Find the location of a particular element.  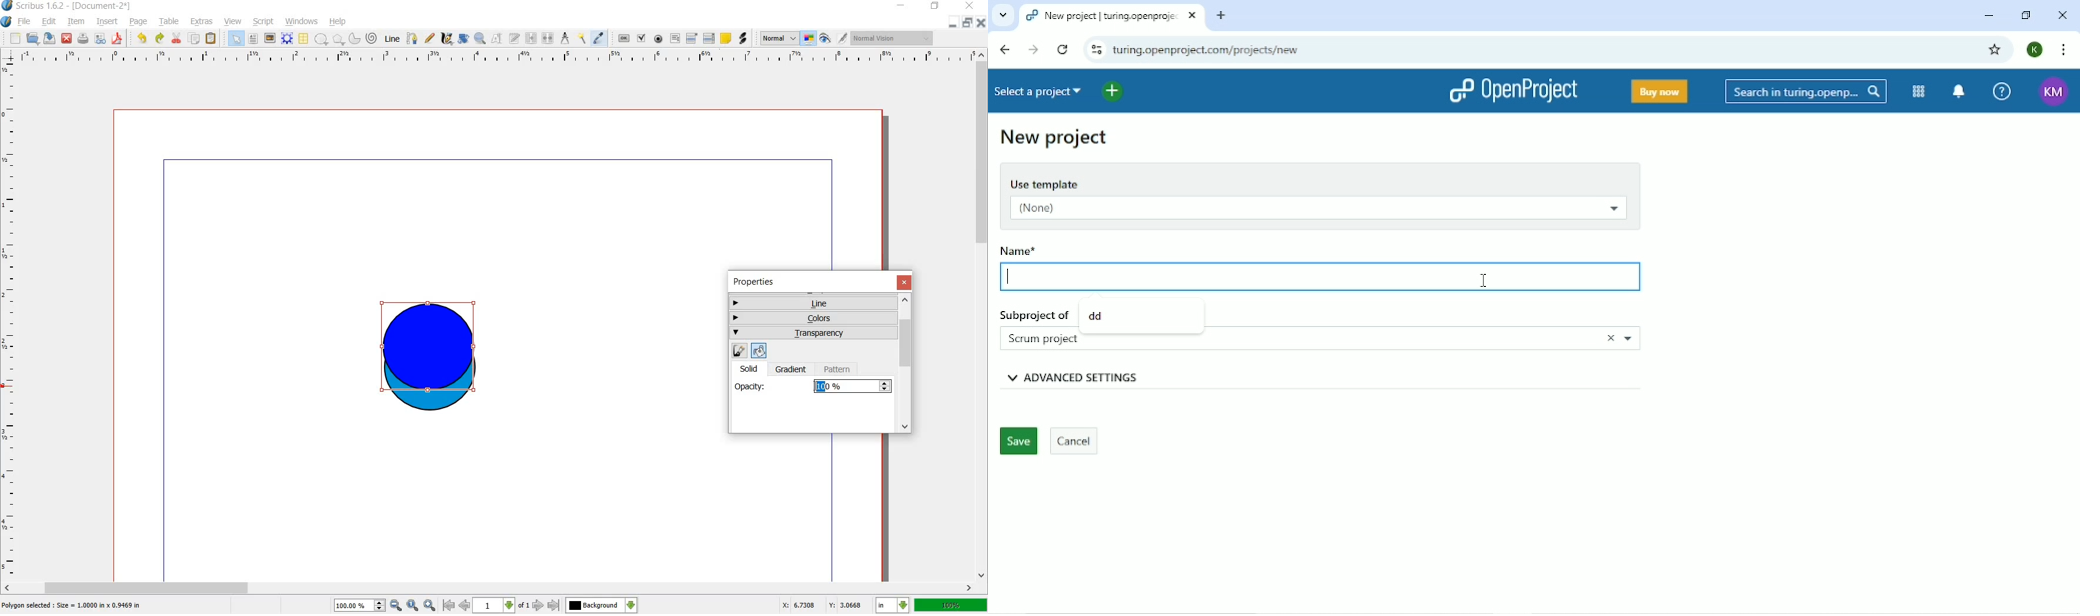

edit text with story editor is located at coordinates (515, 39).